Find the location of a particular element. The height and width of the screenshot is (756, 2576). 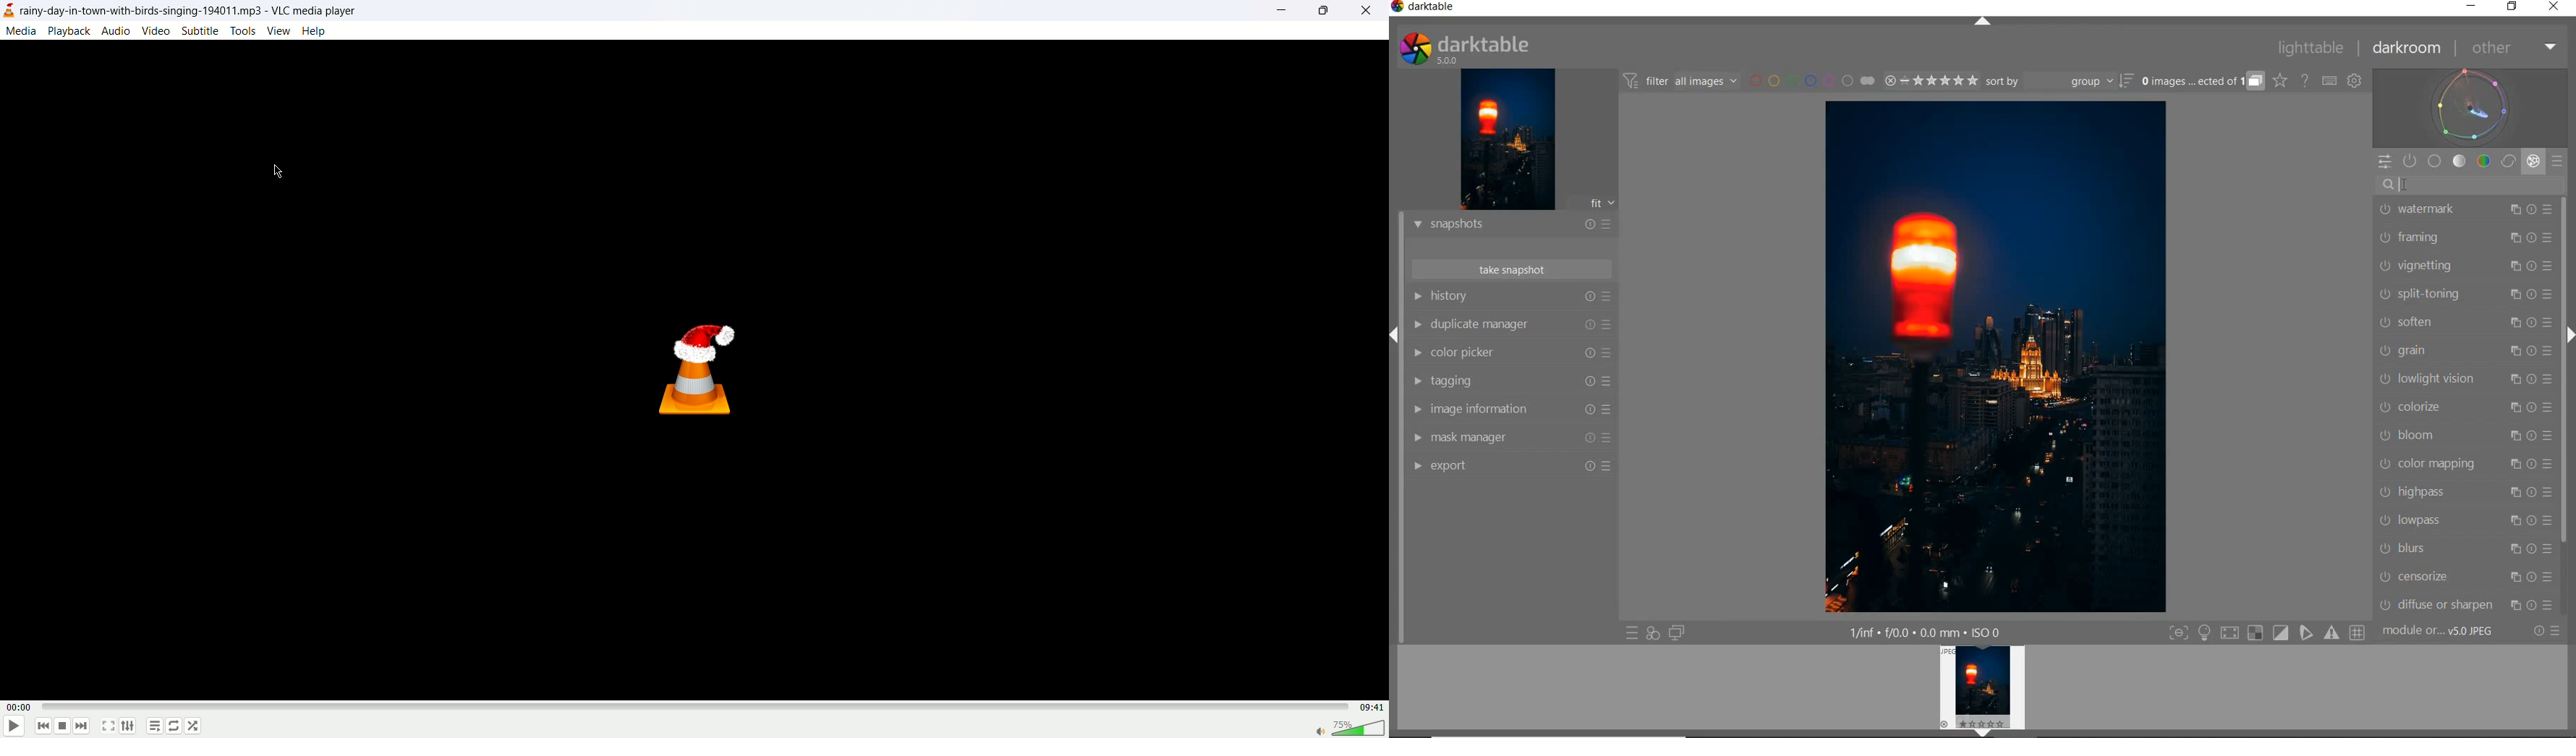

Multiple instance is located at coordinates (2510, 435).